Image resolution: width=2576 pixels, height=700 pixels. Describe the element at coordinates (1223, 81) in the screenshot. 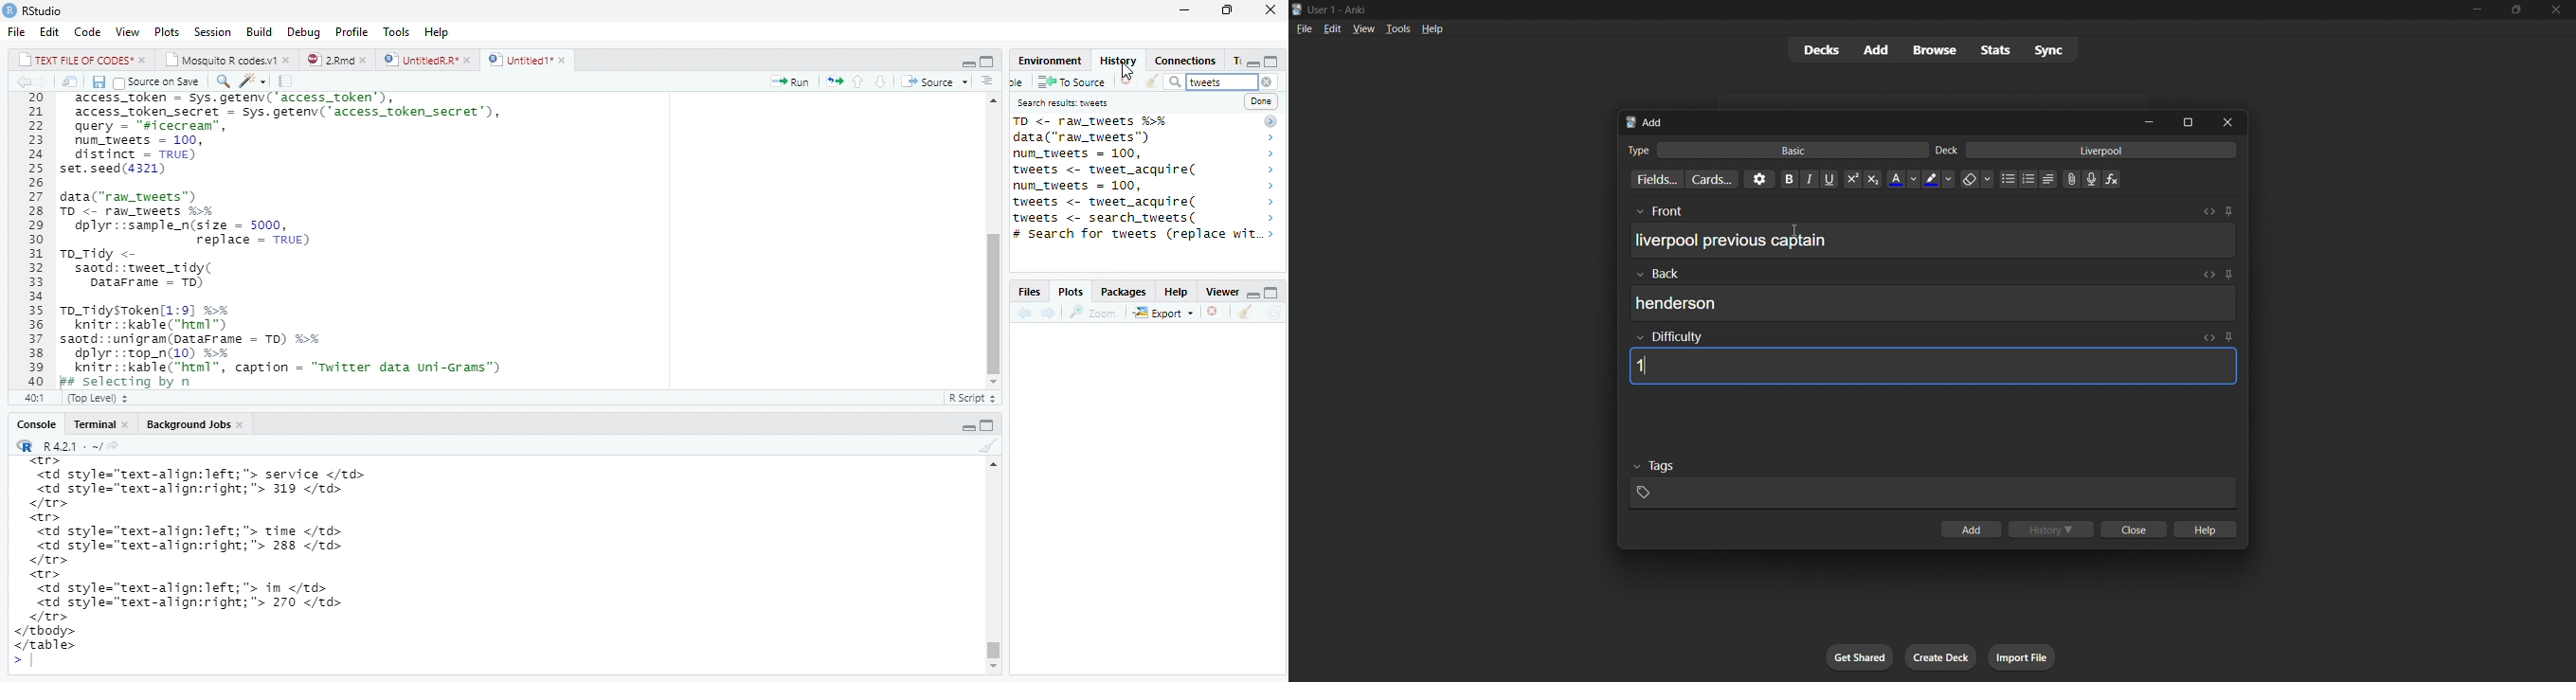

I see `tweet` at that location.